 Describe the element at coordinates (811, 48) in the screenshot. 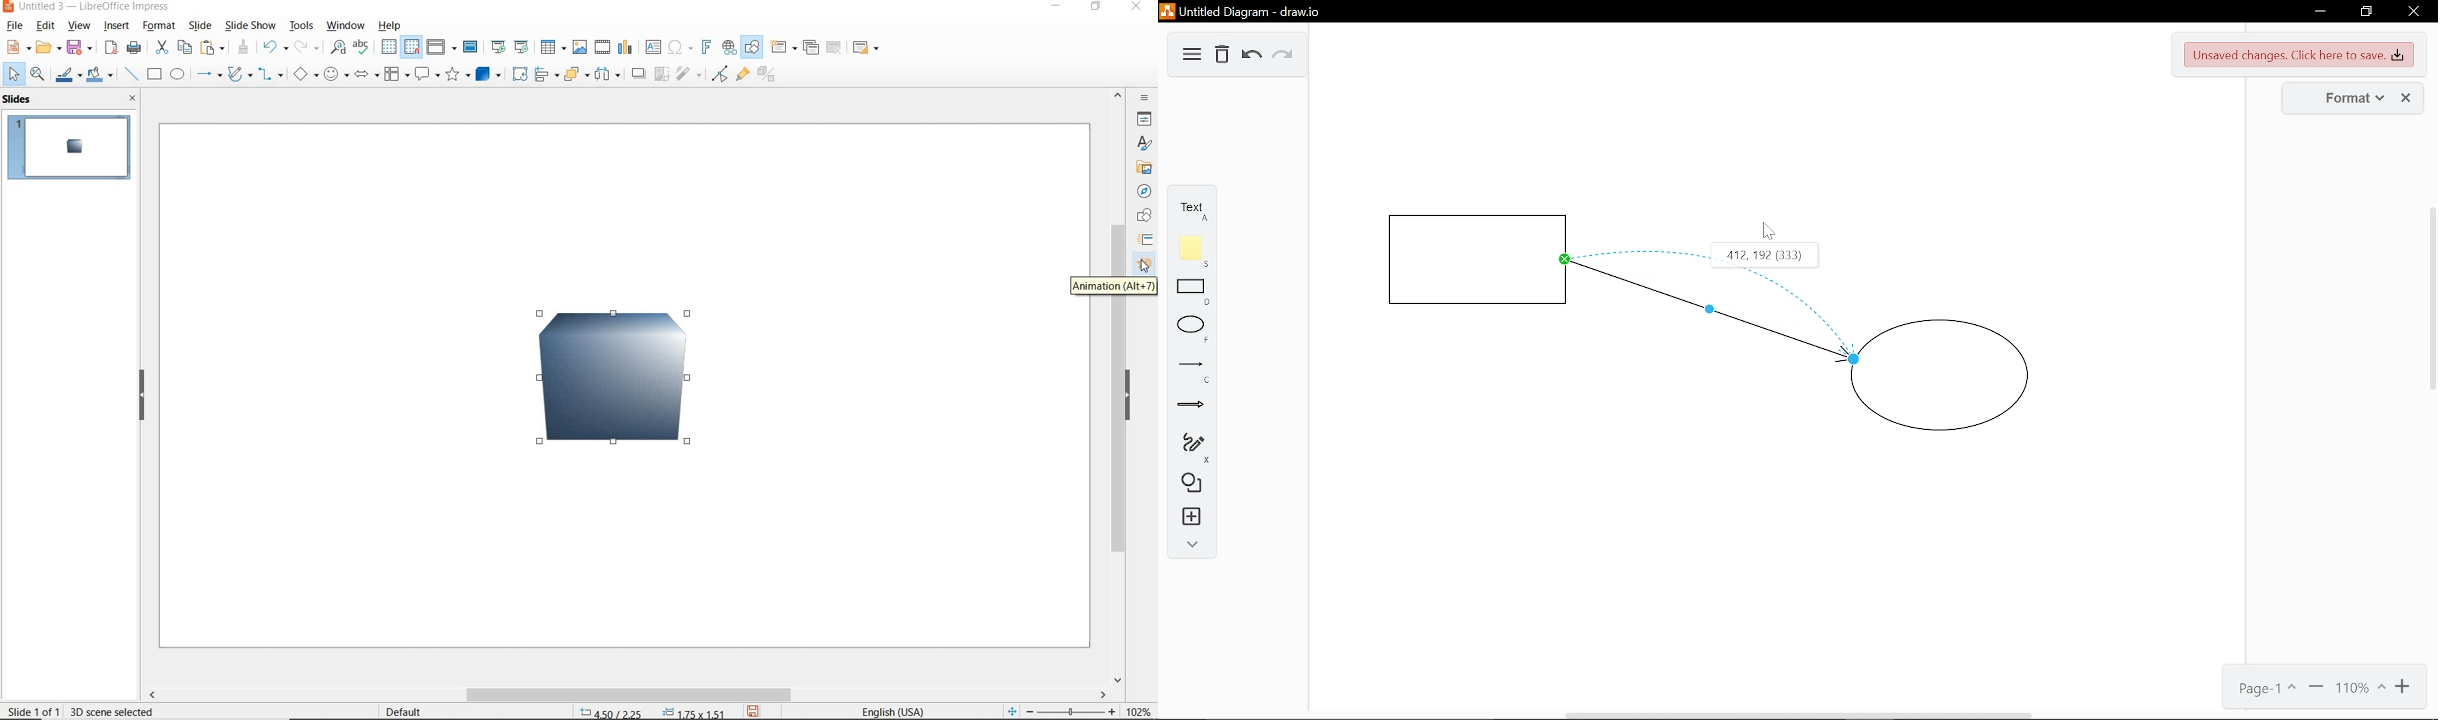

I see `duplicate slide` at that location.